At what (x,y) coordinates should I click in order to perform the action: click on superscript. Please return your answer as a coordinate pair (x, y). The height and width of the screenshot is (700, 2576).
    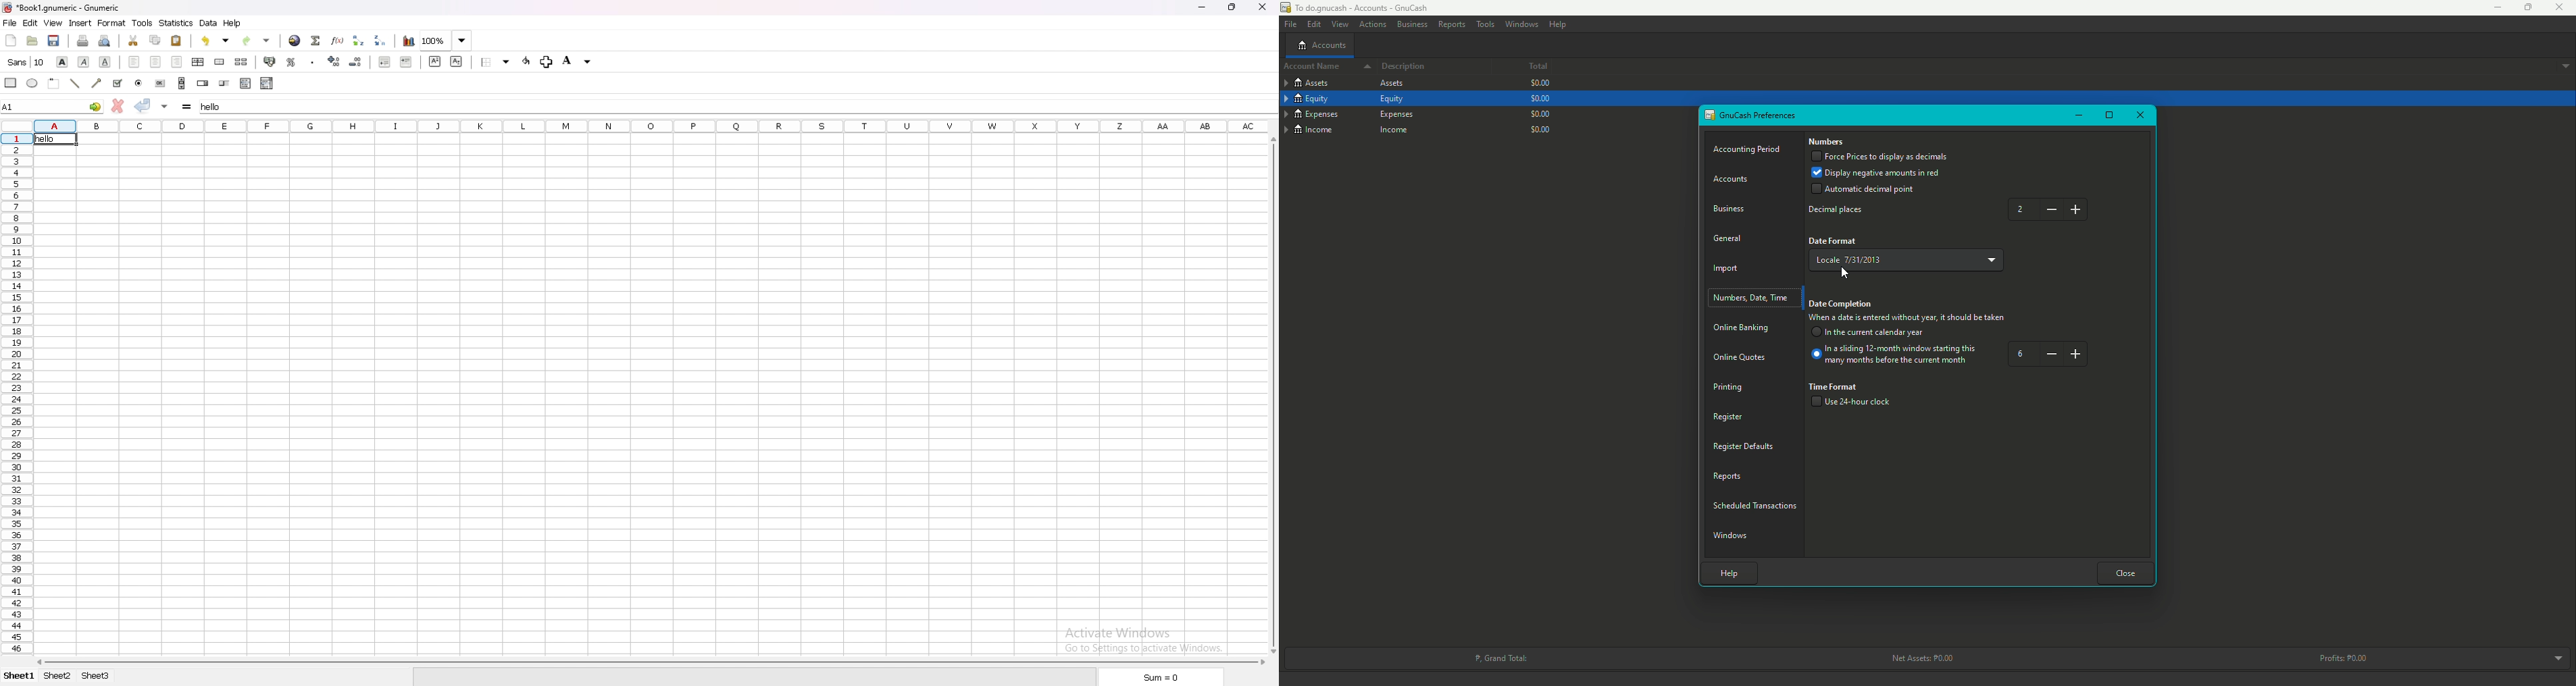
    Looking at the image, I should click on (436, 61).